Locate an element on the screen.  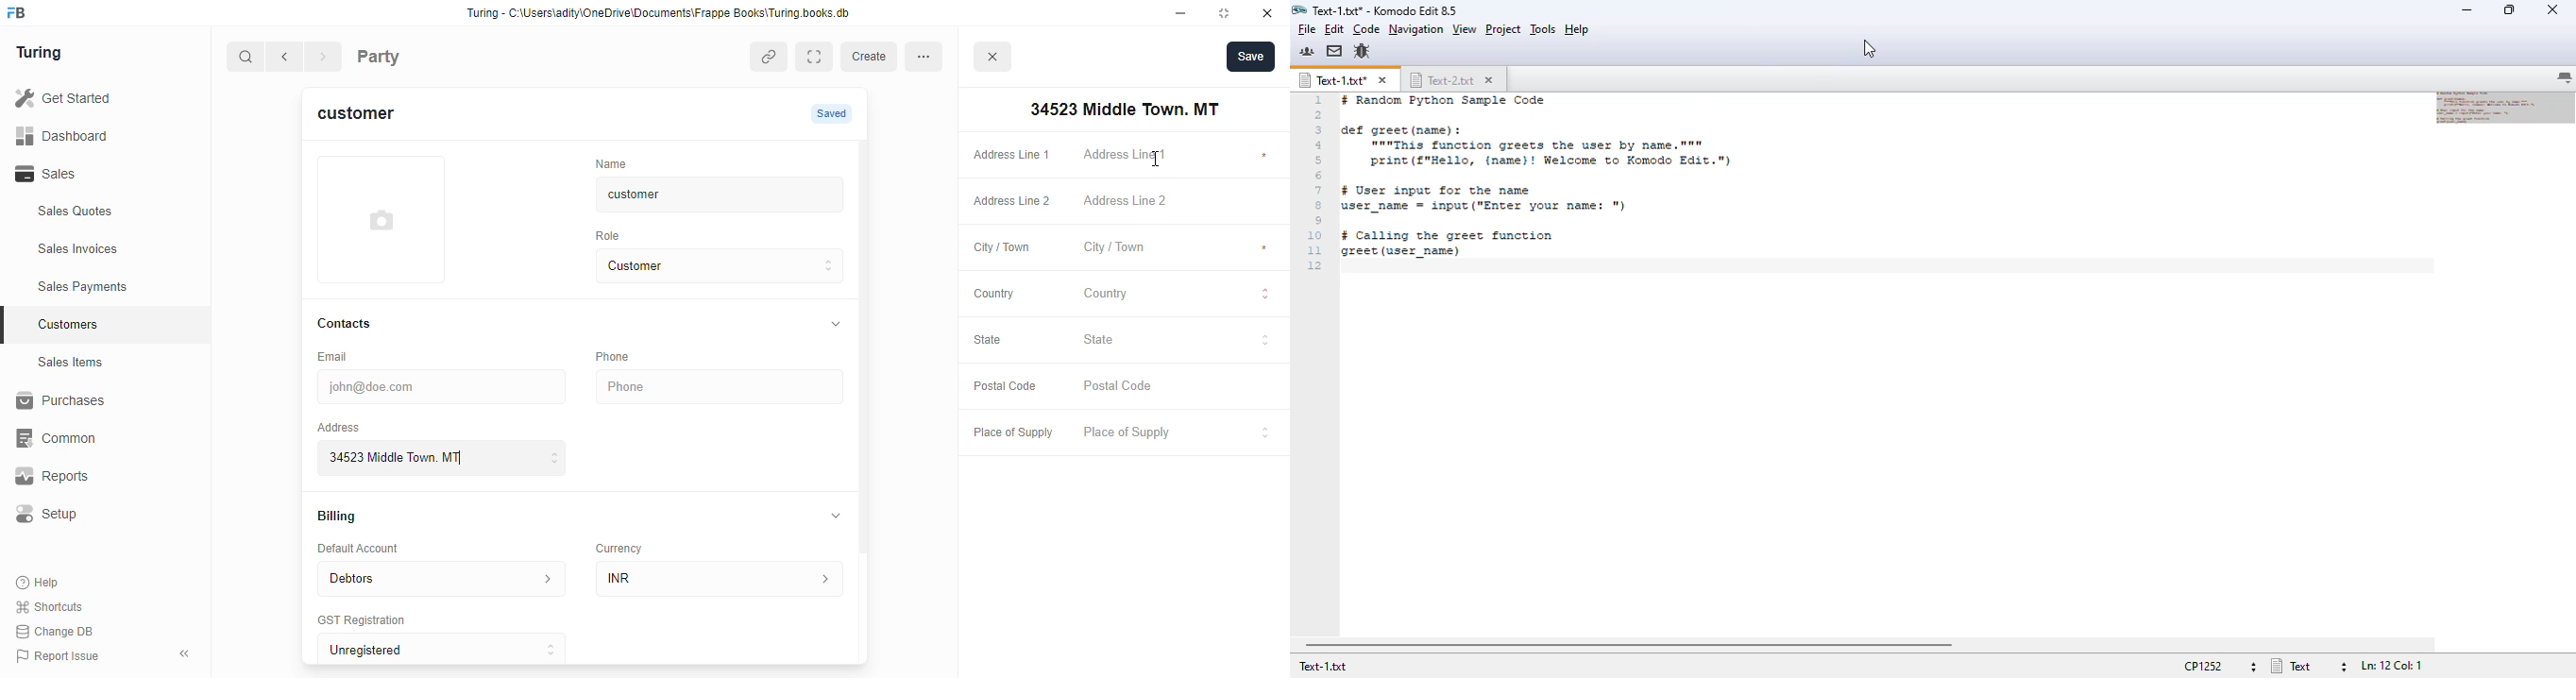
Help is located at coordinates (40, 584).